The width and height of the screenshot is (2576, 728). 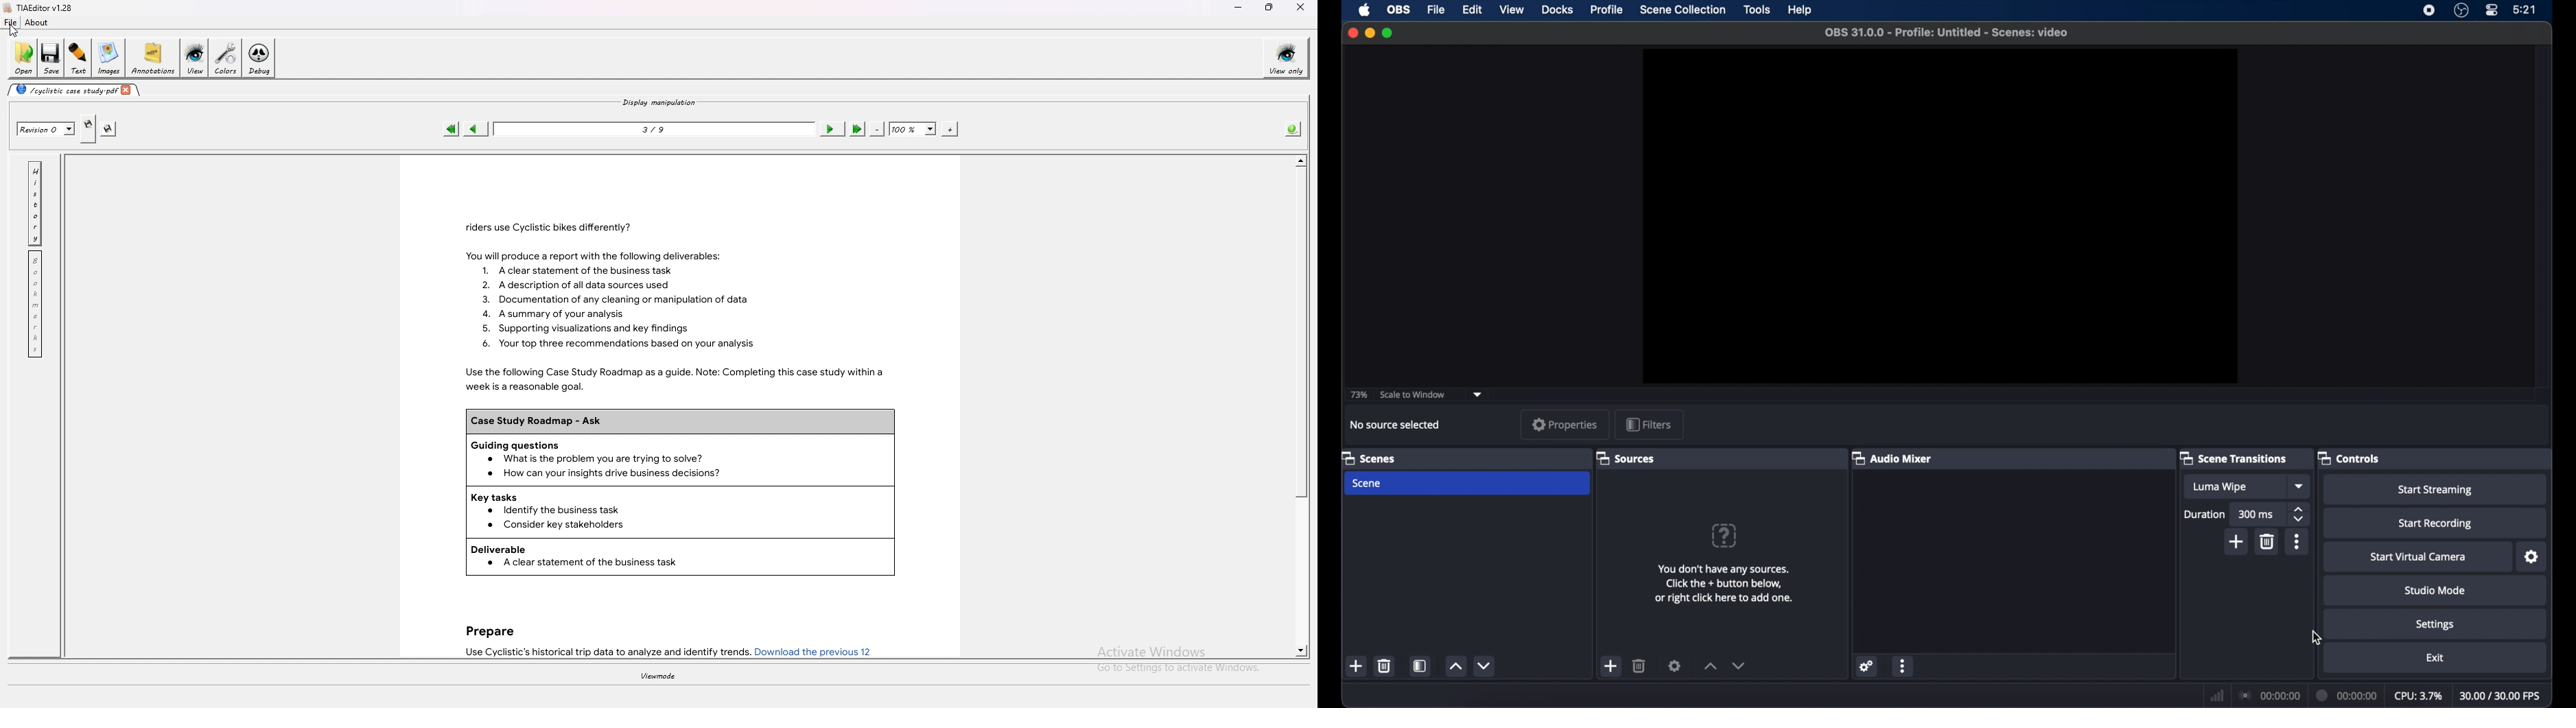 I want to click on settings, so click(x=1676, y=665).